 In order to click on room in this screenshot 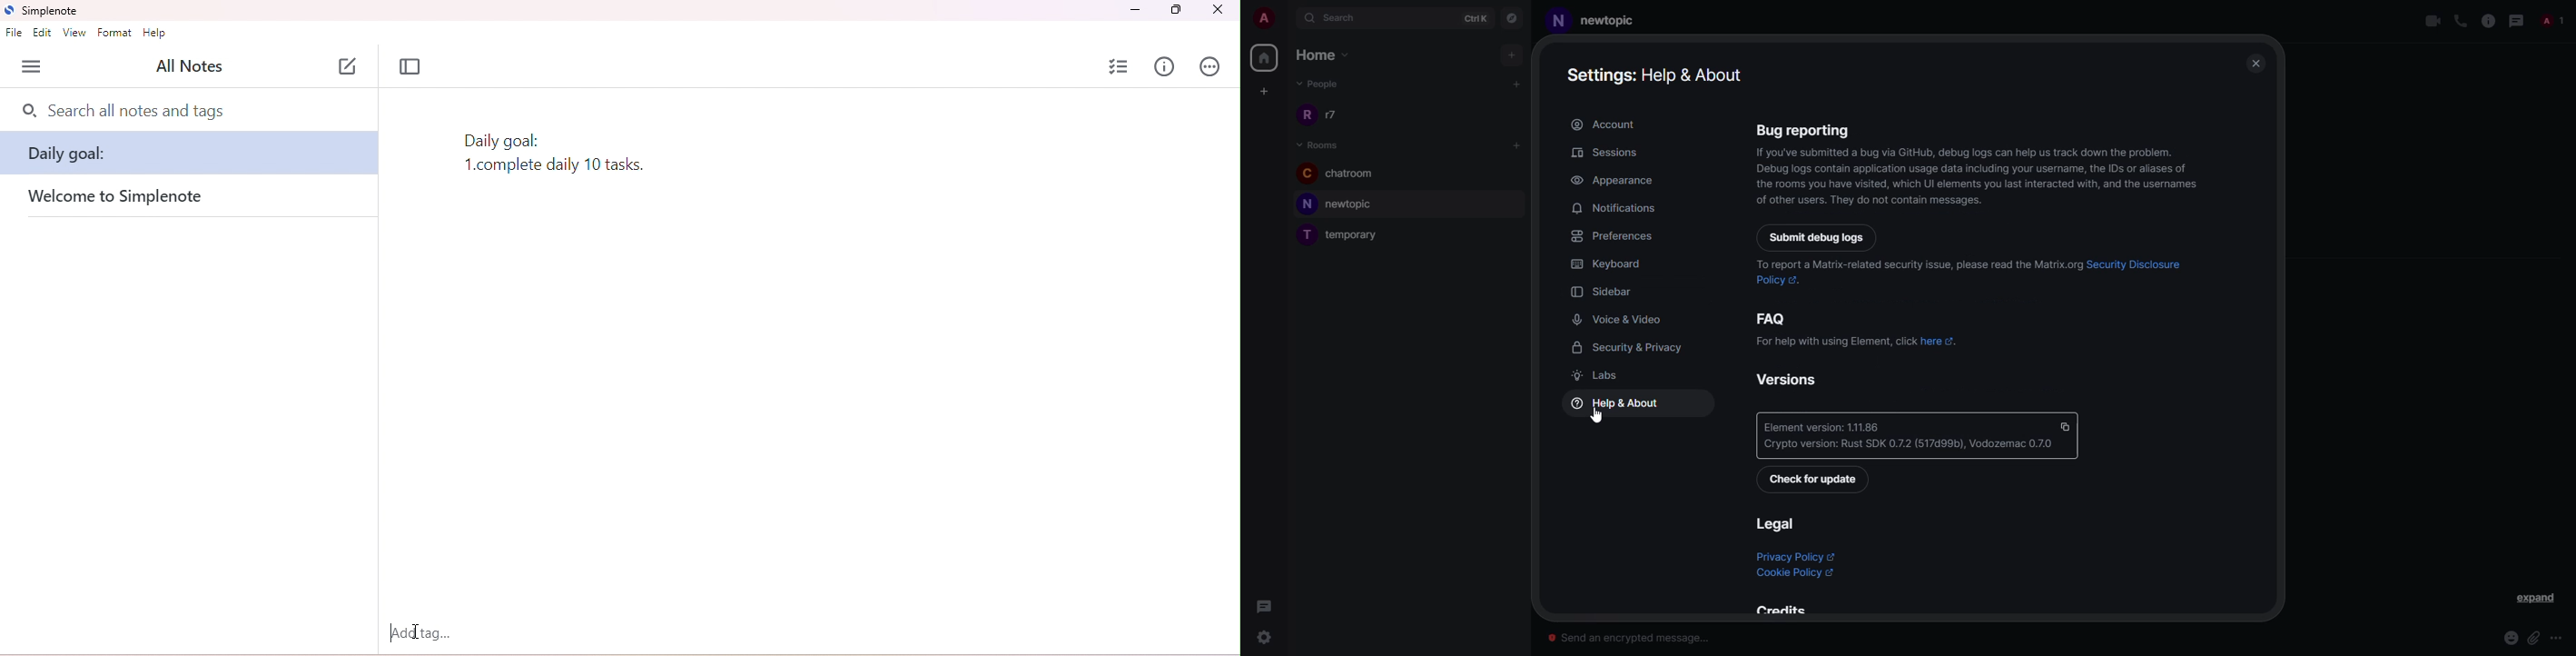, I will do `click(1348, 235)`.